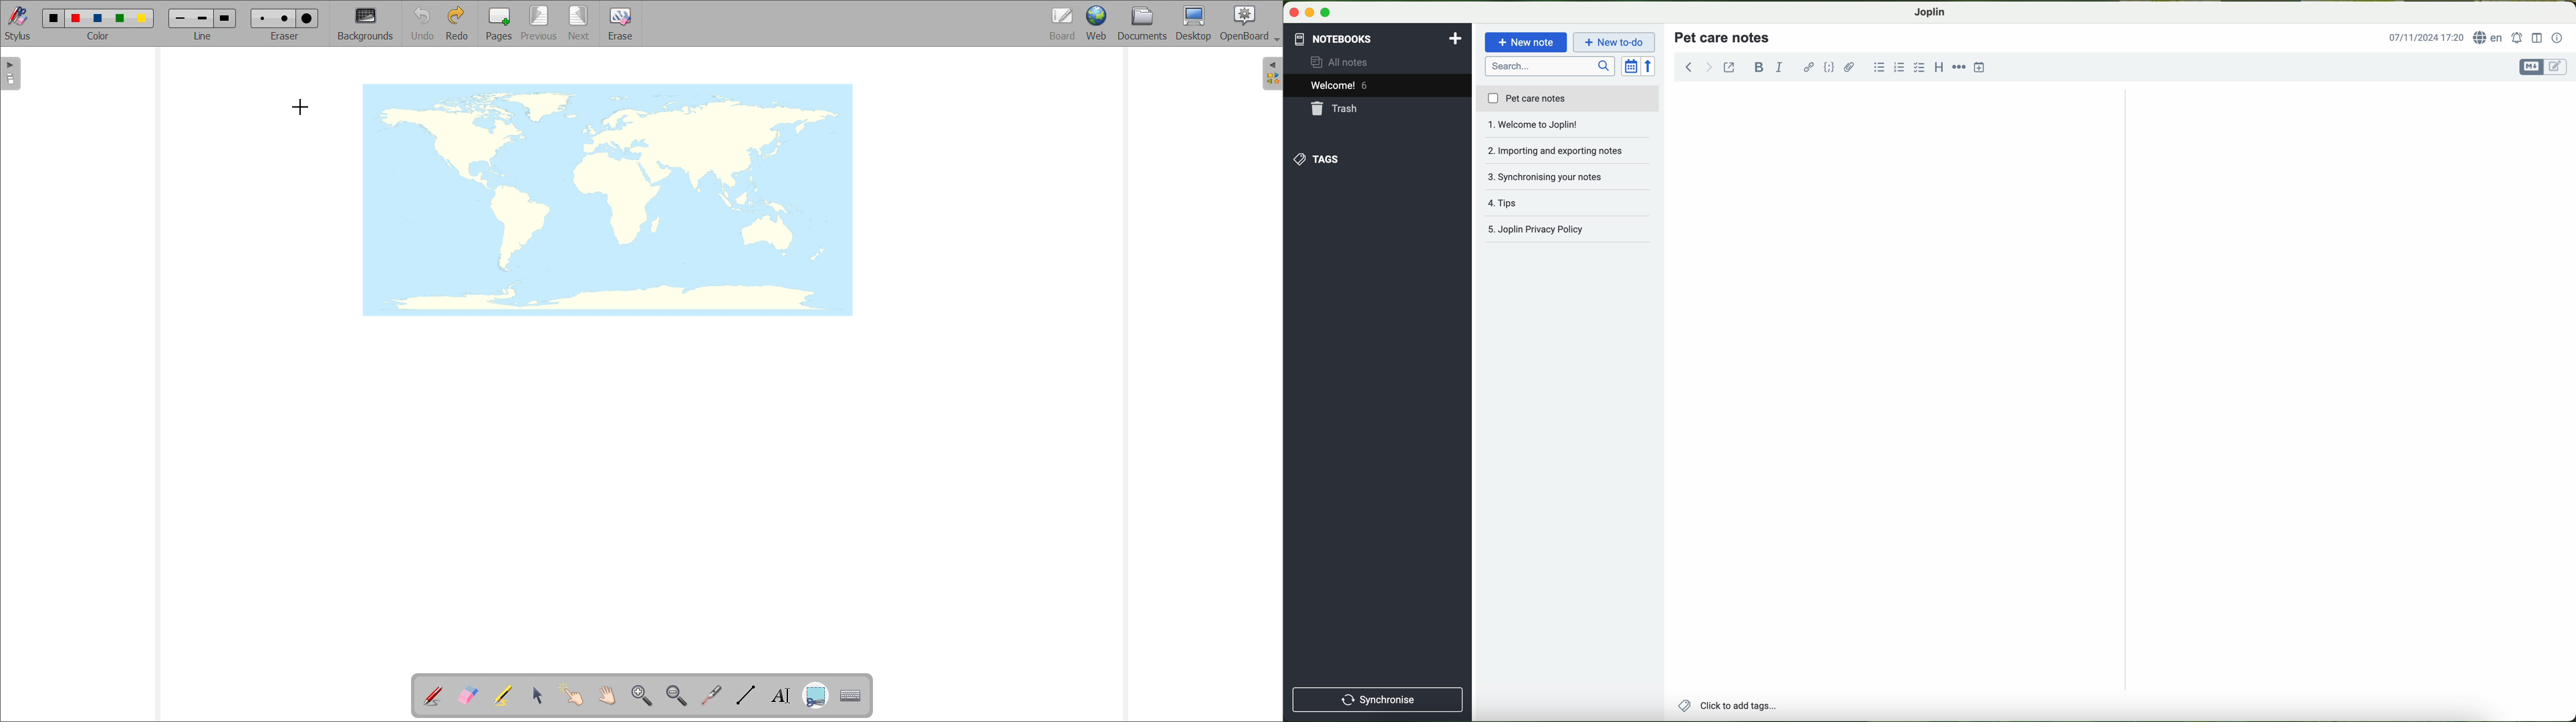  What do you see at coordinates (1724, 37) in the screenshot?
I see `title pet care notes` at bounding box center [1724, 37].